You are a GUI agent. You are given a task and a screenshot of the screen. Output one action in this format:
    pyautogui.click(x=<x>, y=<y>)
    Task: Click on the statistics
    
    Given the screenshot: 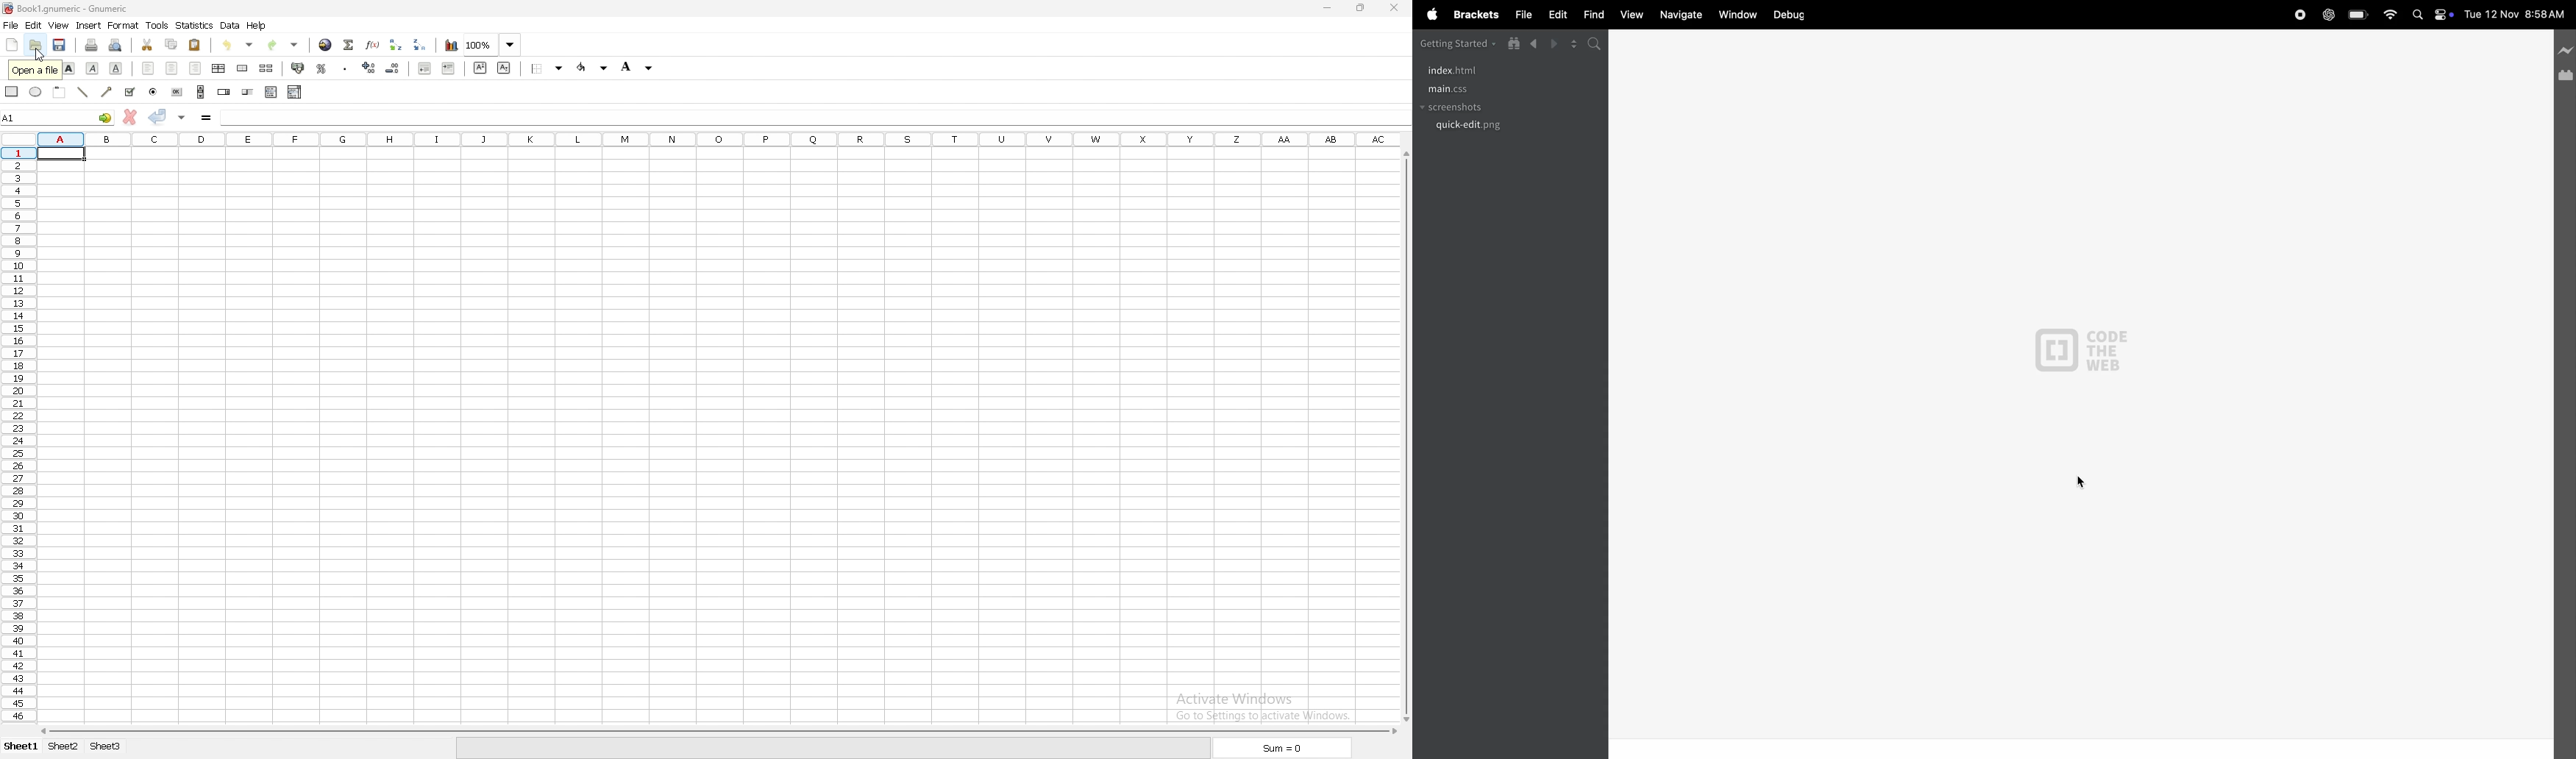 What is the action you would take?
    pyautogui.click(x=195, y=25)
    